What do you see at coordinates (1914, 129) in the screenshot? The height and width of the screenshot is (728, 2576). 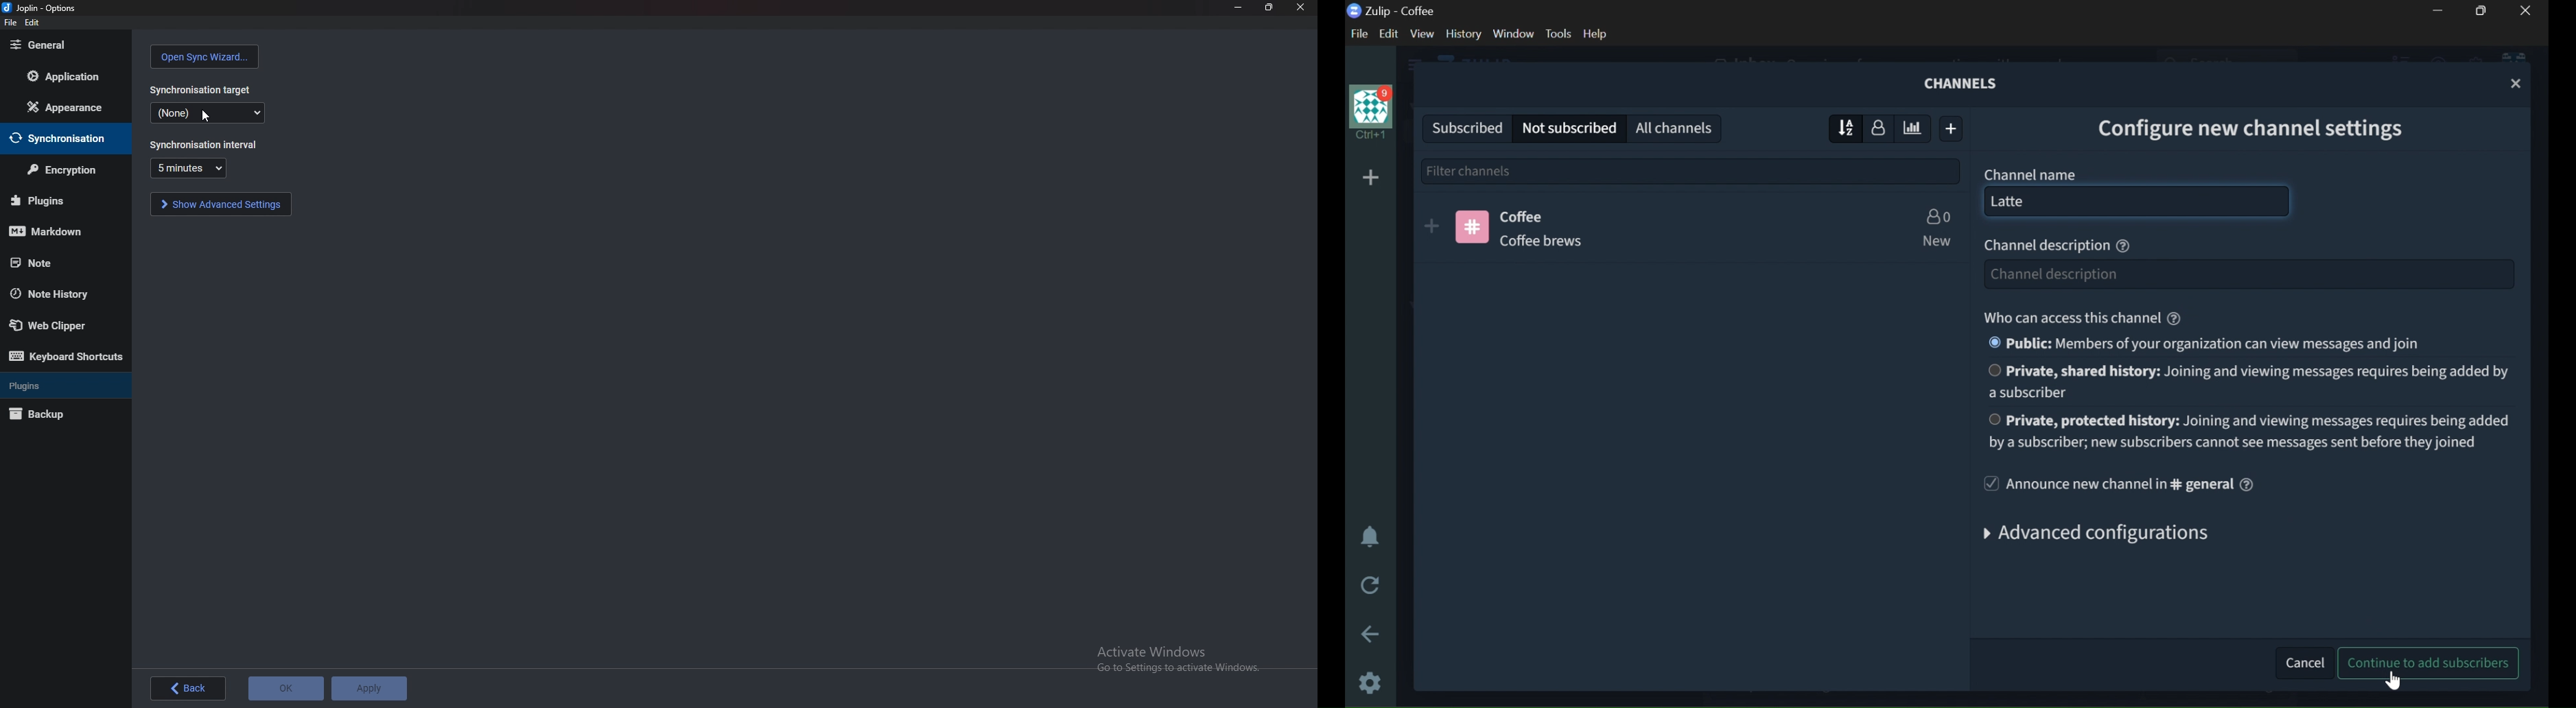 I see `SORT BY ESTIMATE` at bounding box center [1914, 129].